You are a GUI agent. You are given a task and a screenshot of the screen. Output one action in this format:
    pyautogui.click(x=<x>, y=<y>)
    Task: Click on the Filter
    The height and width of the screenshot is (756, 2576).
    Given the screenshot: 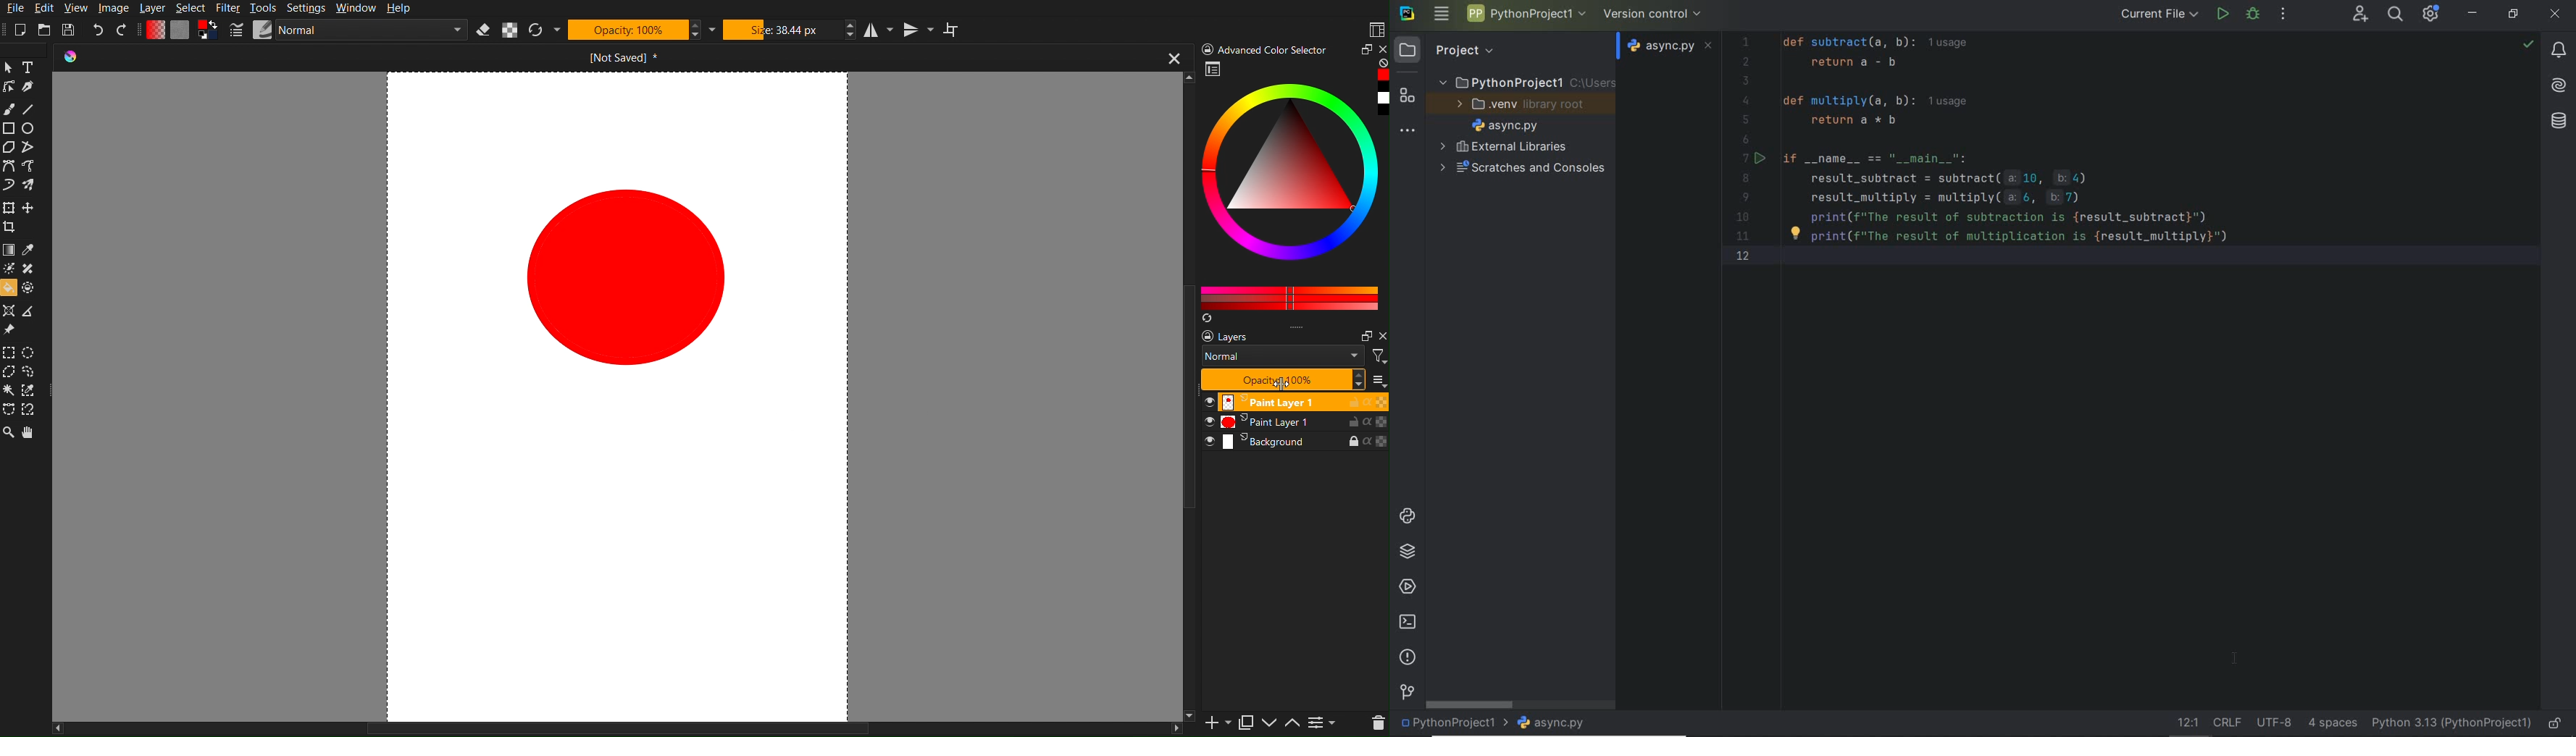 What is the action you would take?
    pyautogui.click(x=227, y=9)
    